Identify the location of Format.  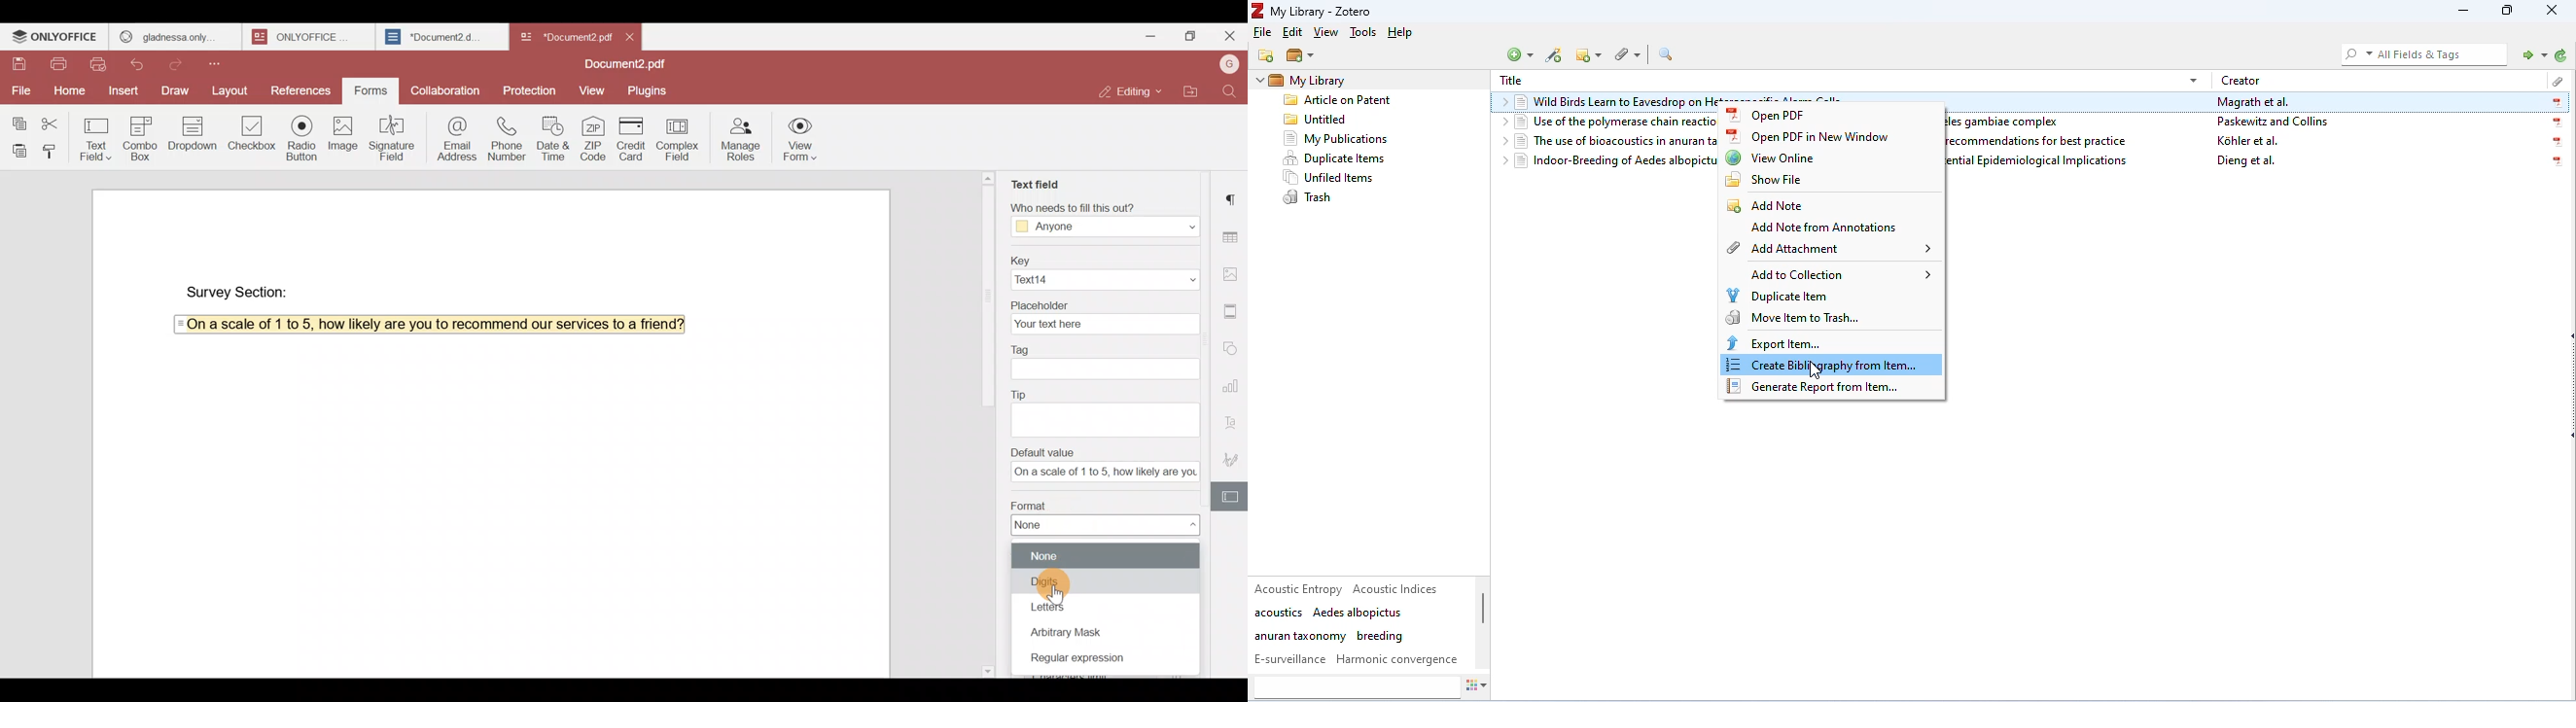
(1105, 503).